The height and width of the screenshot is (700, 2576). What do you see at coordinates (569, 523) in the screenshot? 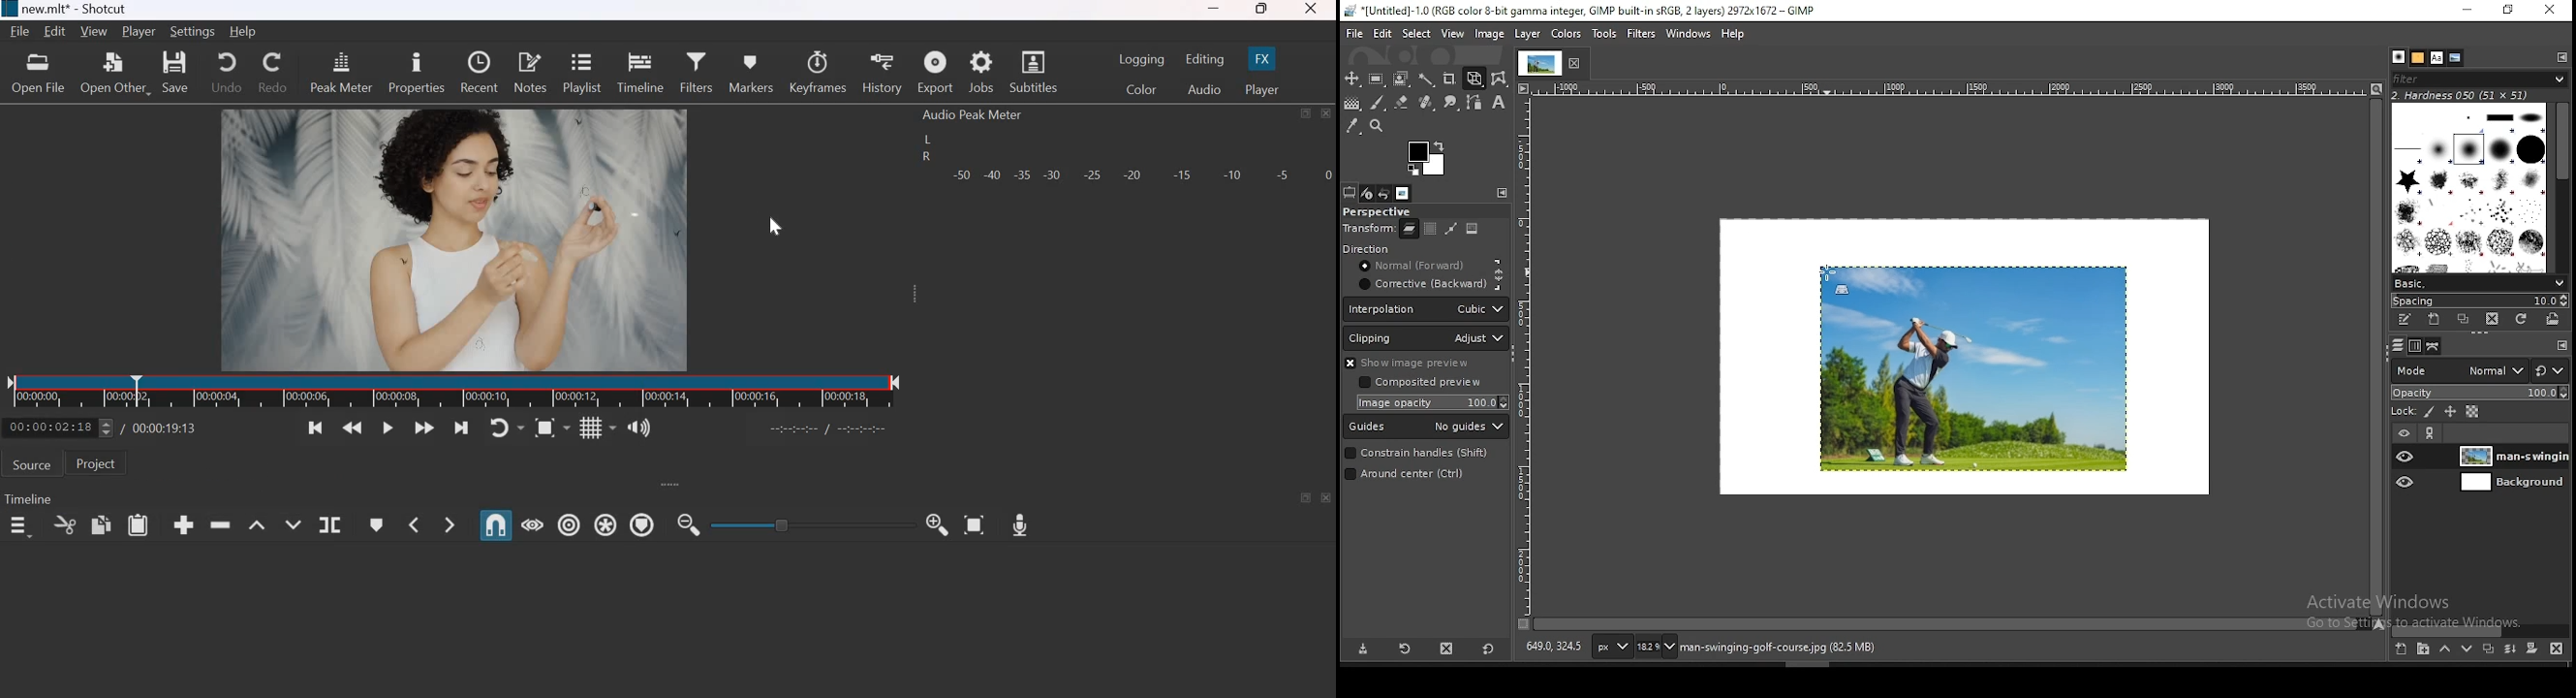
I see `Ripple` at bounding box center [569, 523].